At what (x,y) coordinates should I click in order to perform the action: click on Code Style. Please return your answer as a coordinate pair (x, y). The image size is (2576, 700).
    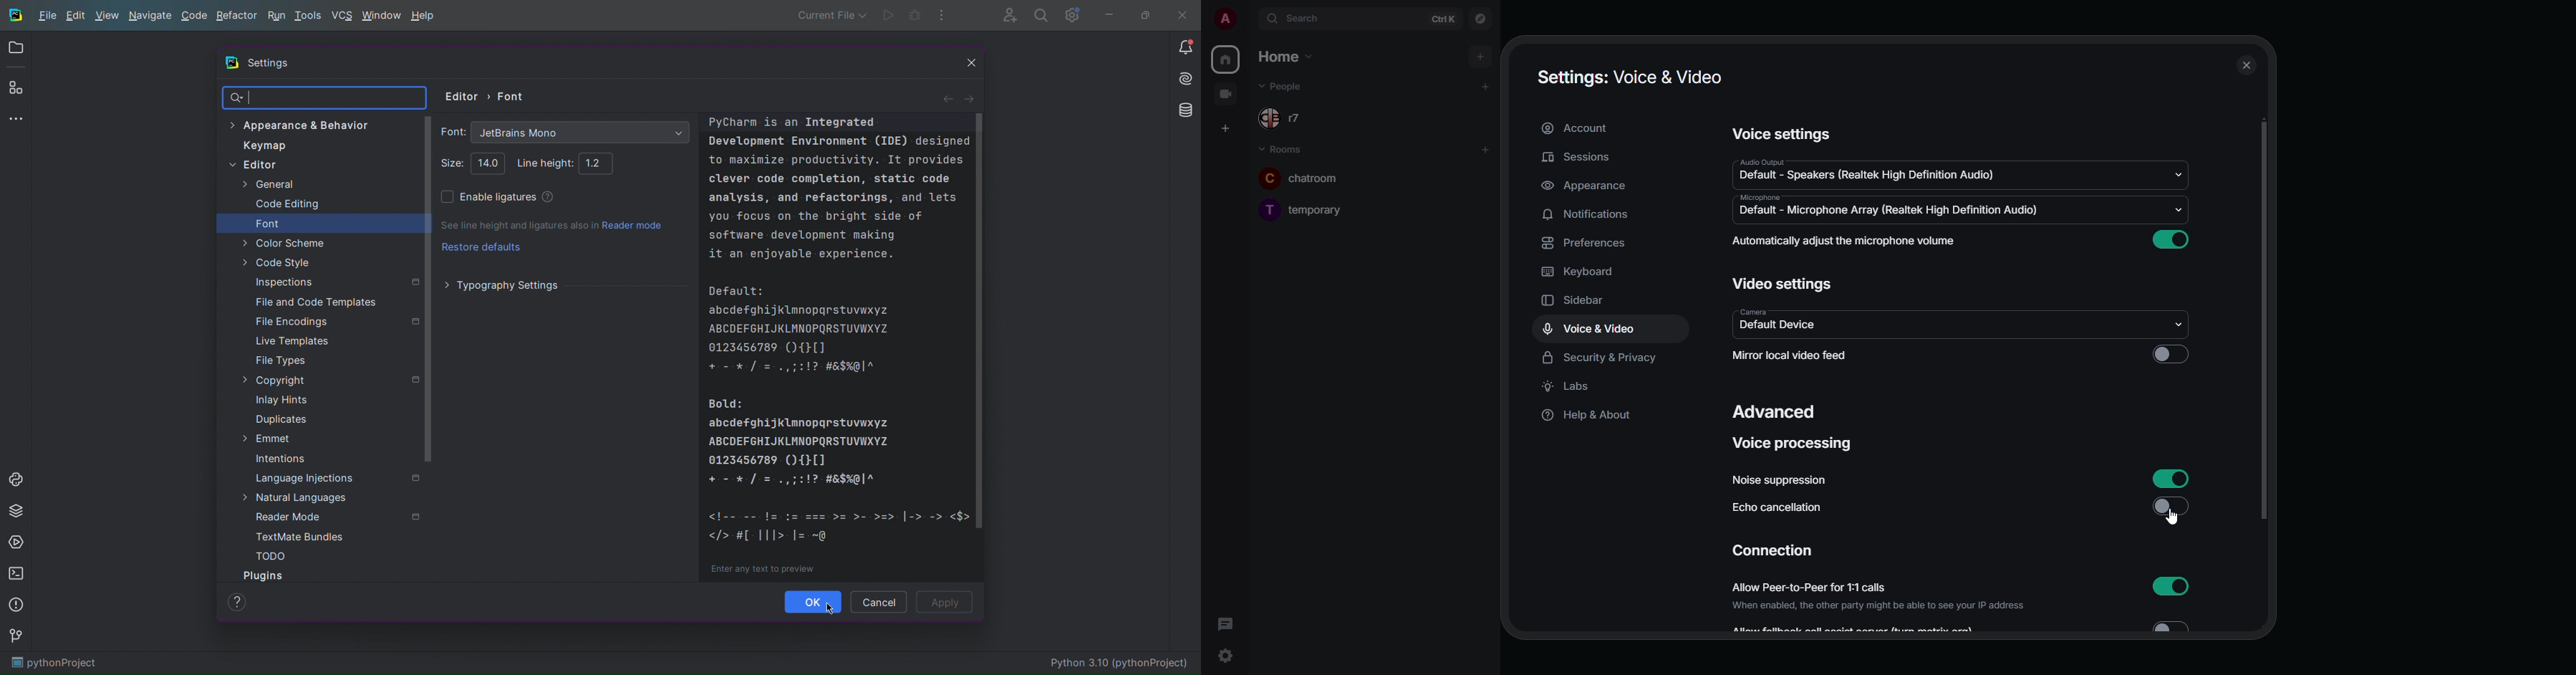
    Looking at the image, I should click on (278, 260).